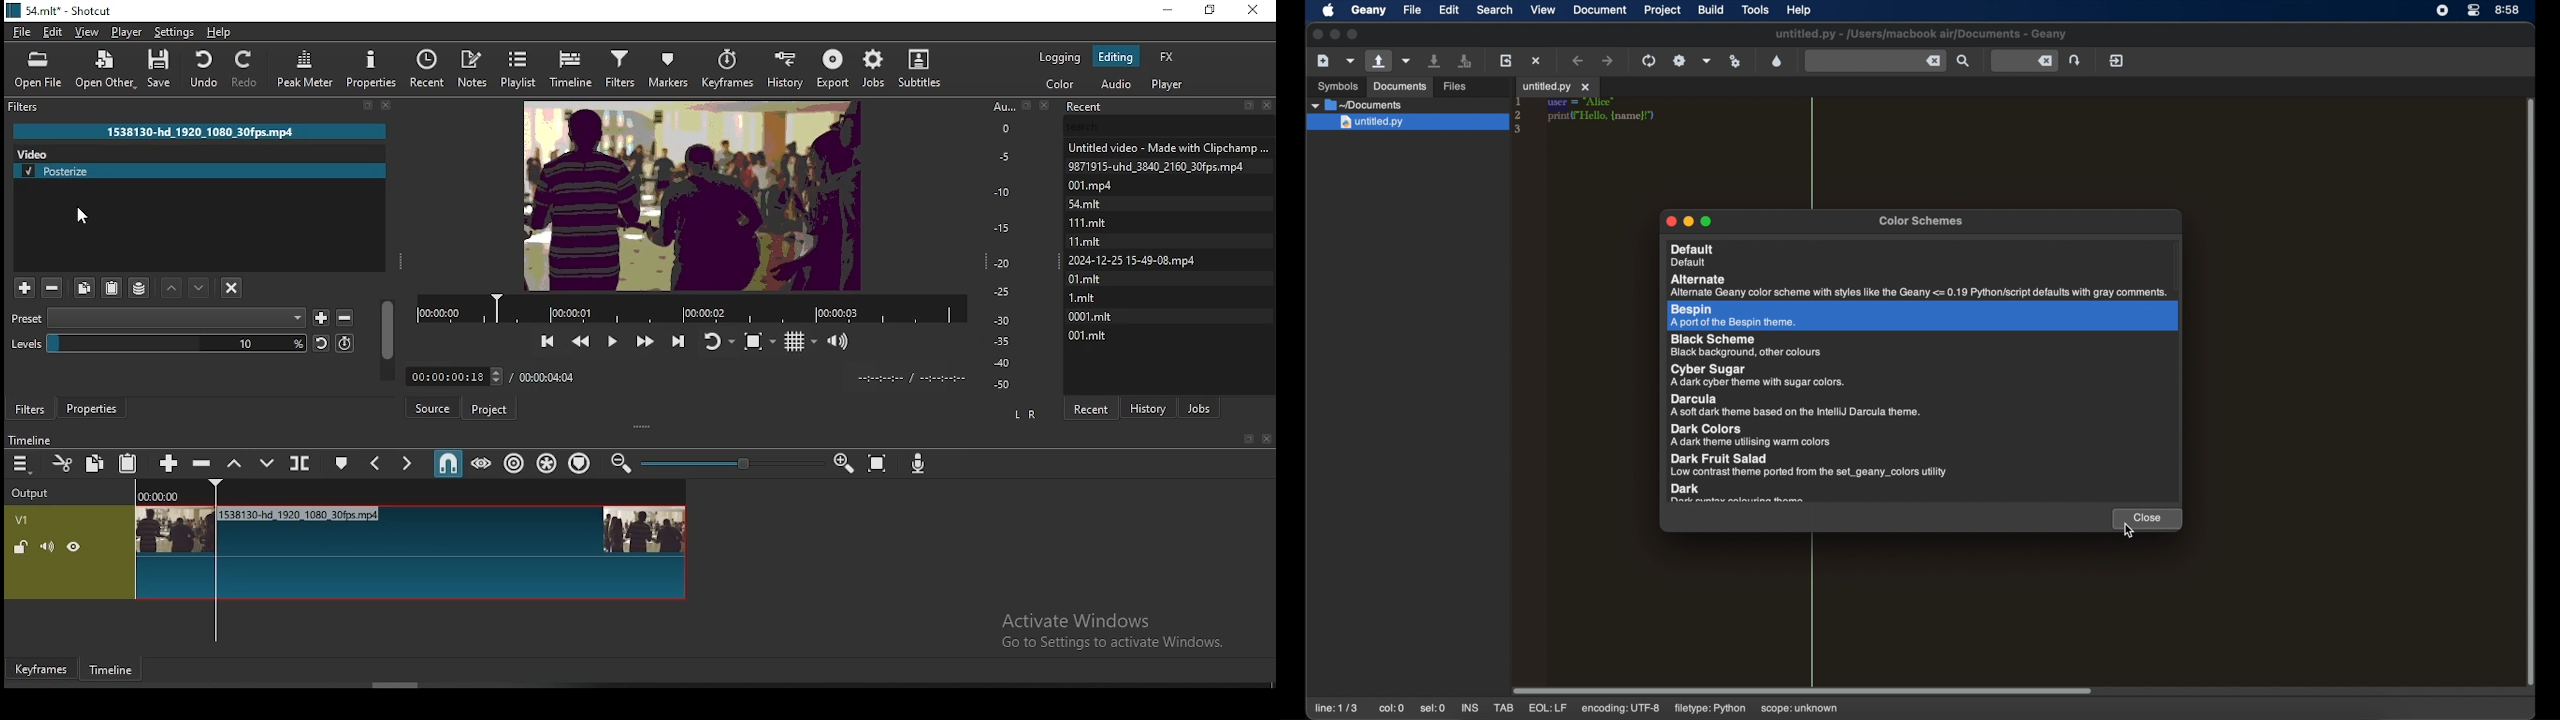 This screenshot has width=2576, height=728. What do you see at coordinates (1167, 11) in the screenshot?
I see `minimize` at bounding box center [1167, 11].